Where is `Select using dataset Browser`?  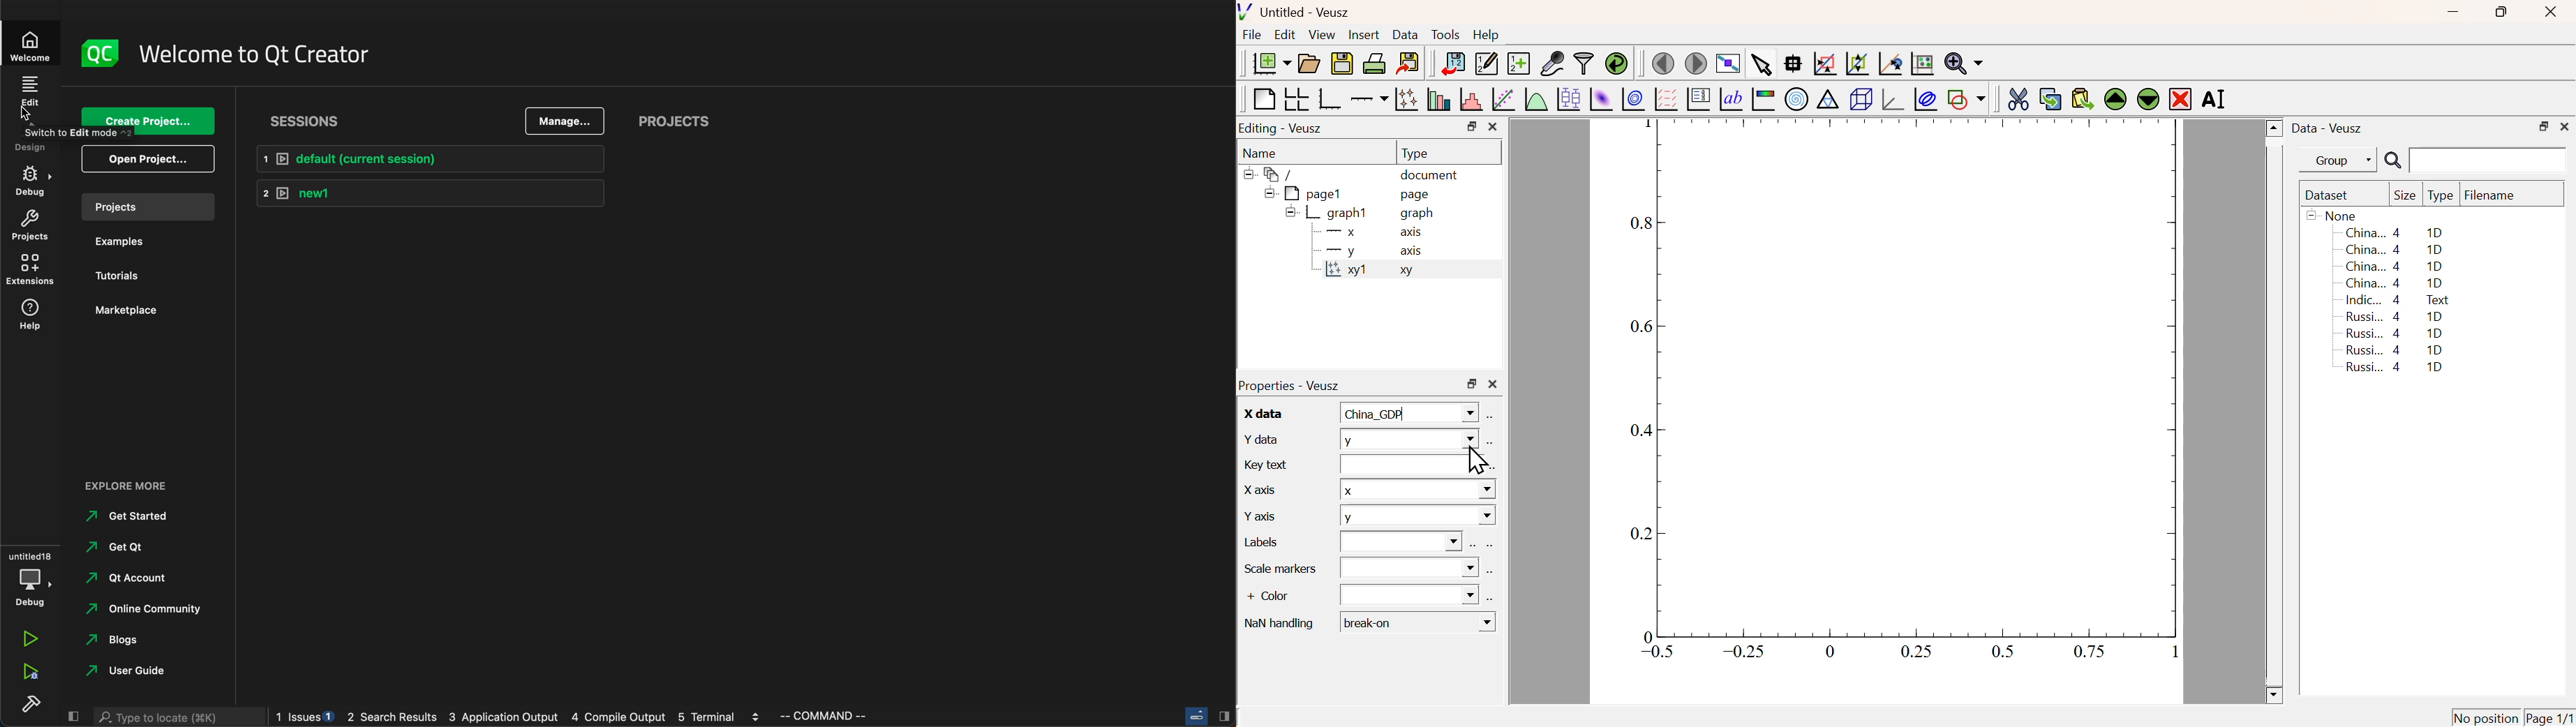
Select using dataset Browser is located at coordinates (1491, 443).